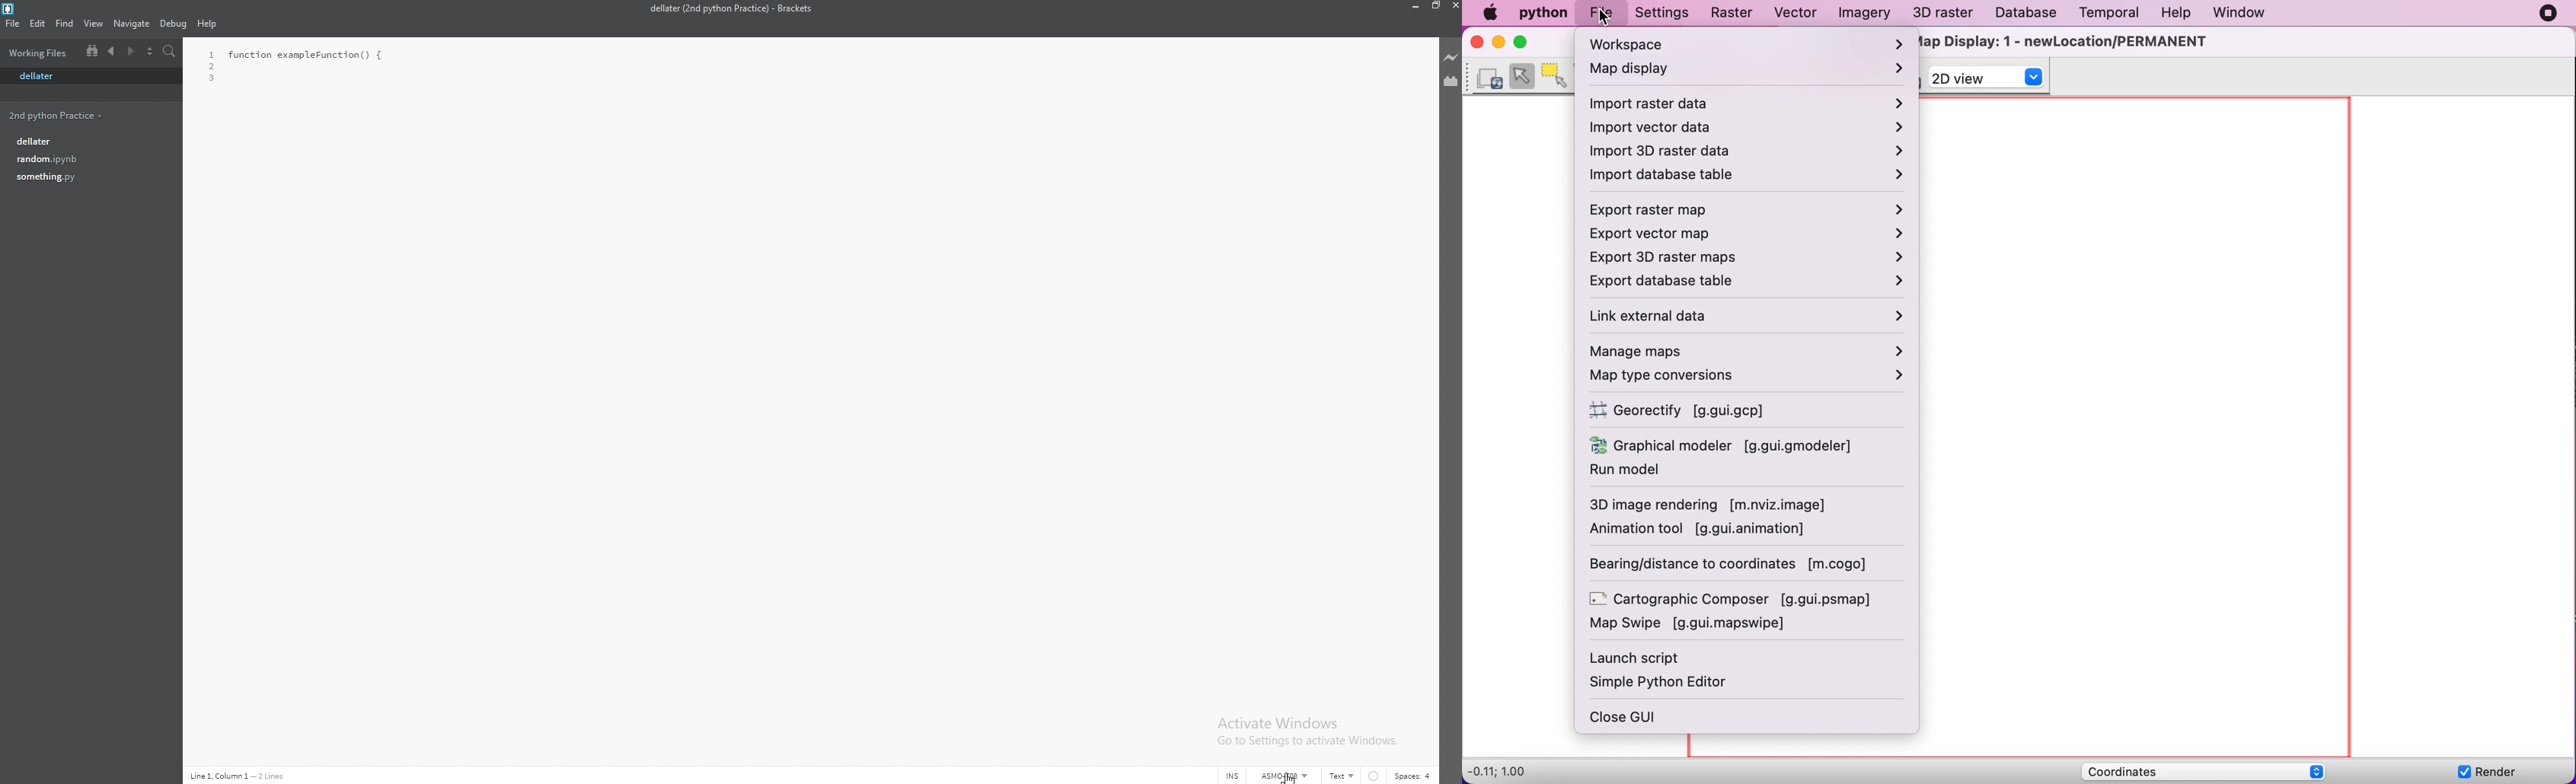 This screenshot has height=784, width=2576. I want to click on previous, so click(110, 52).